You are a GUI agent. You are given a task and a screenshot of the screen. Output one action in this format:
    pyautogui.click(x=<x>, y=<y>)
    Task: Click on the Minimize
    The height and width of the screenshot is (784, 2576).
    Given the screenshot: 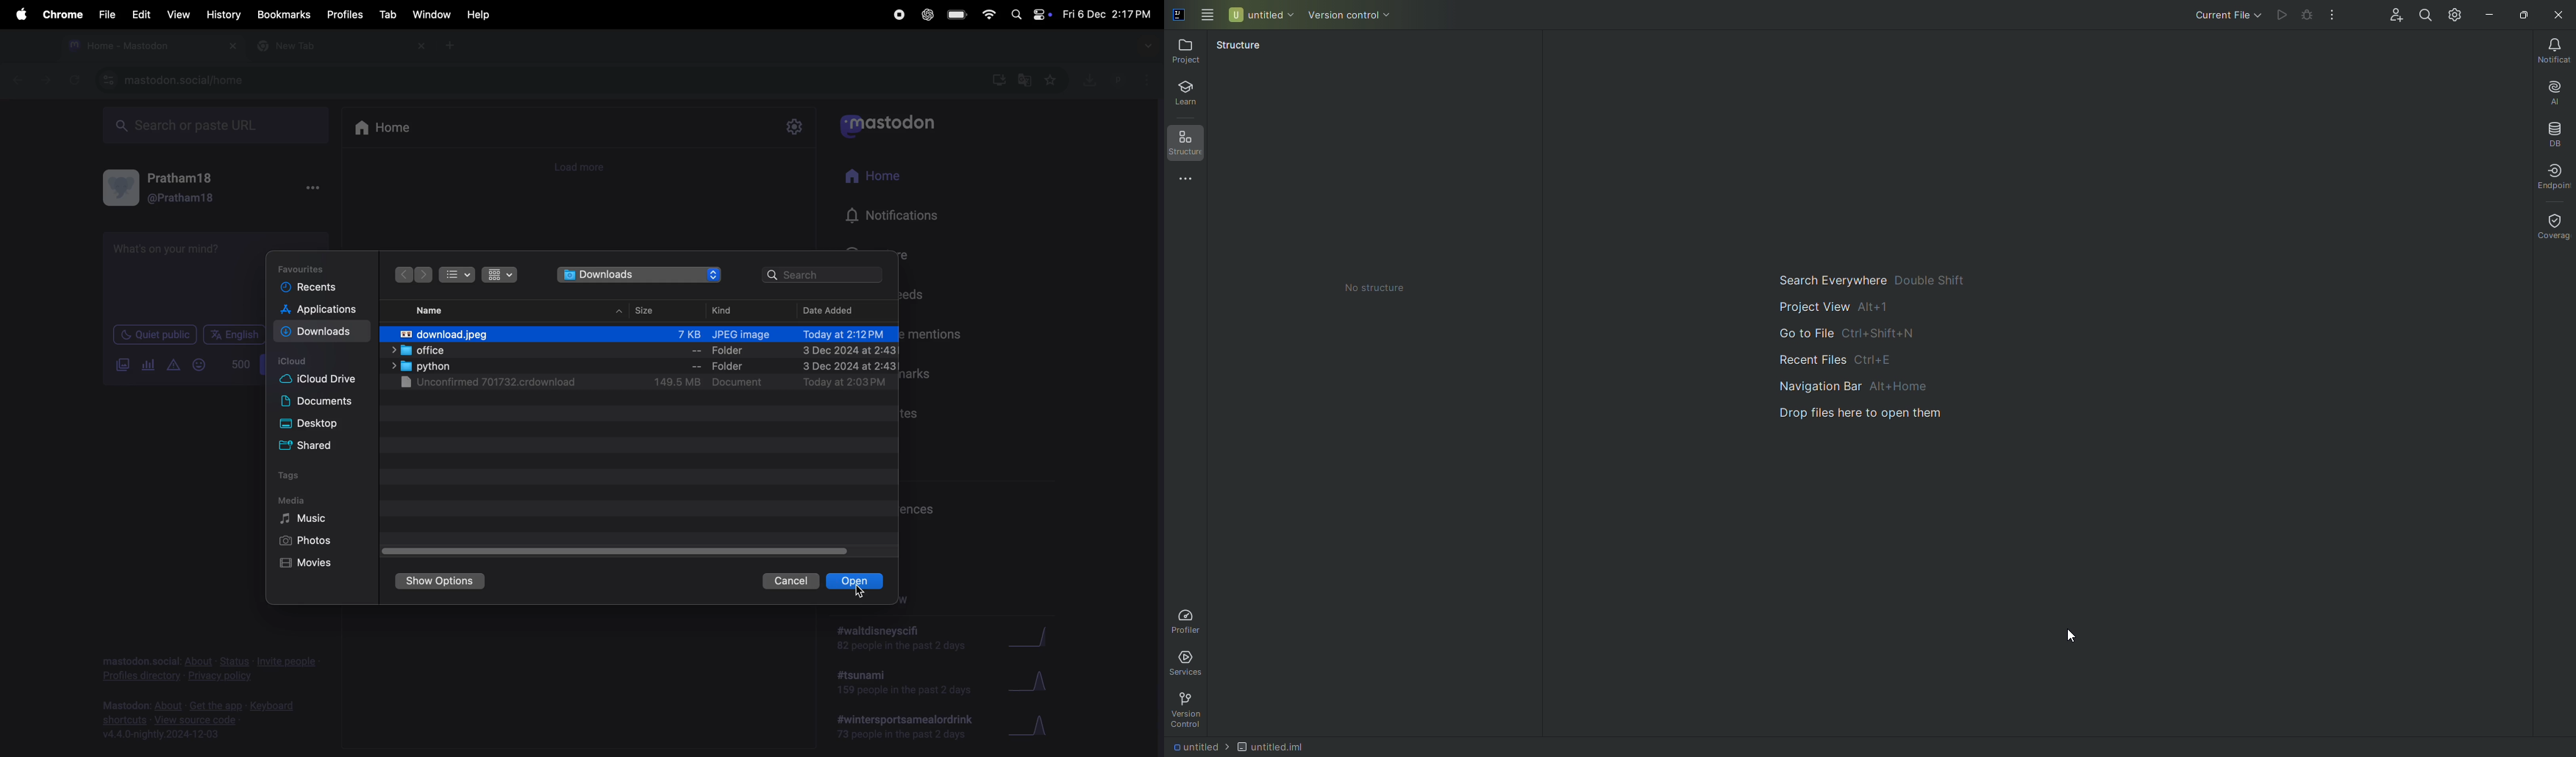 What is the action you would take?
    pyautogui.click(x=2488, y=14)
    